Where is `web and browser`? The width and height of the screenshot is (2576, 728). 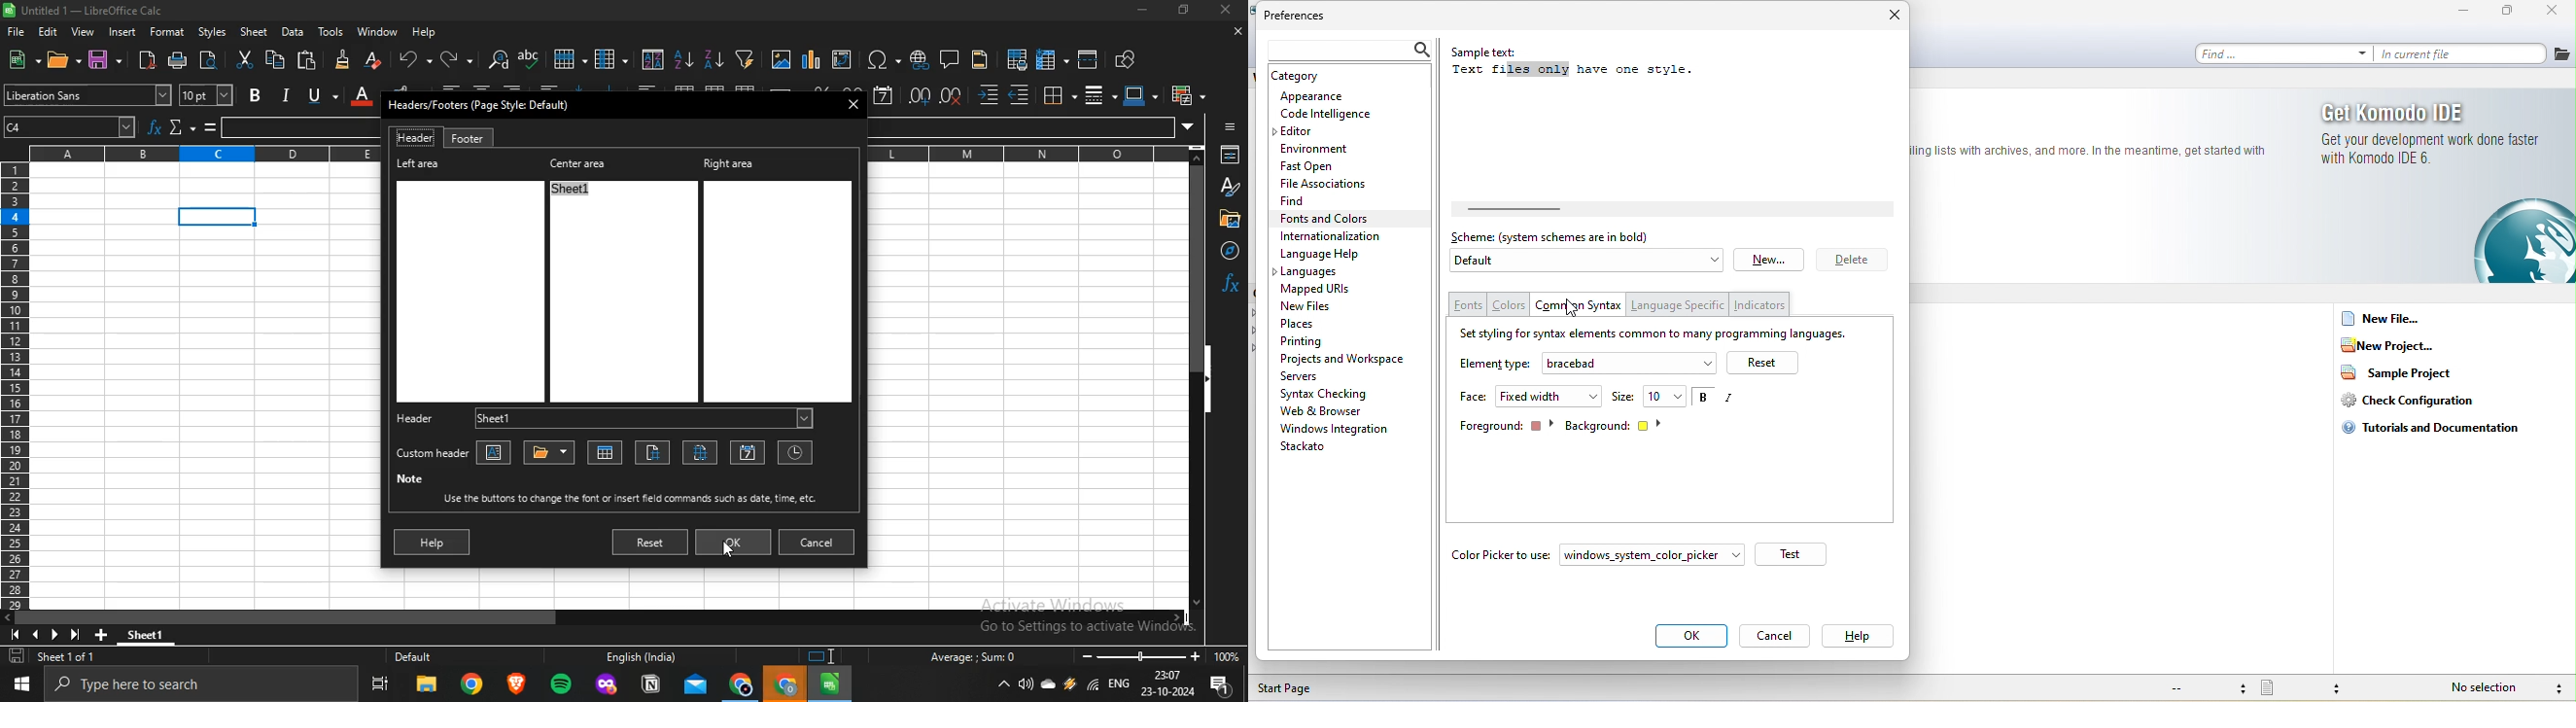 web and browser is located at coordinates (1332, 411).